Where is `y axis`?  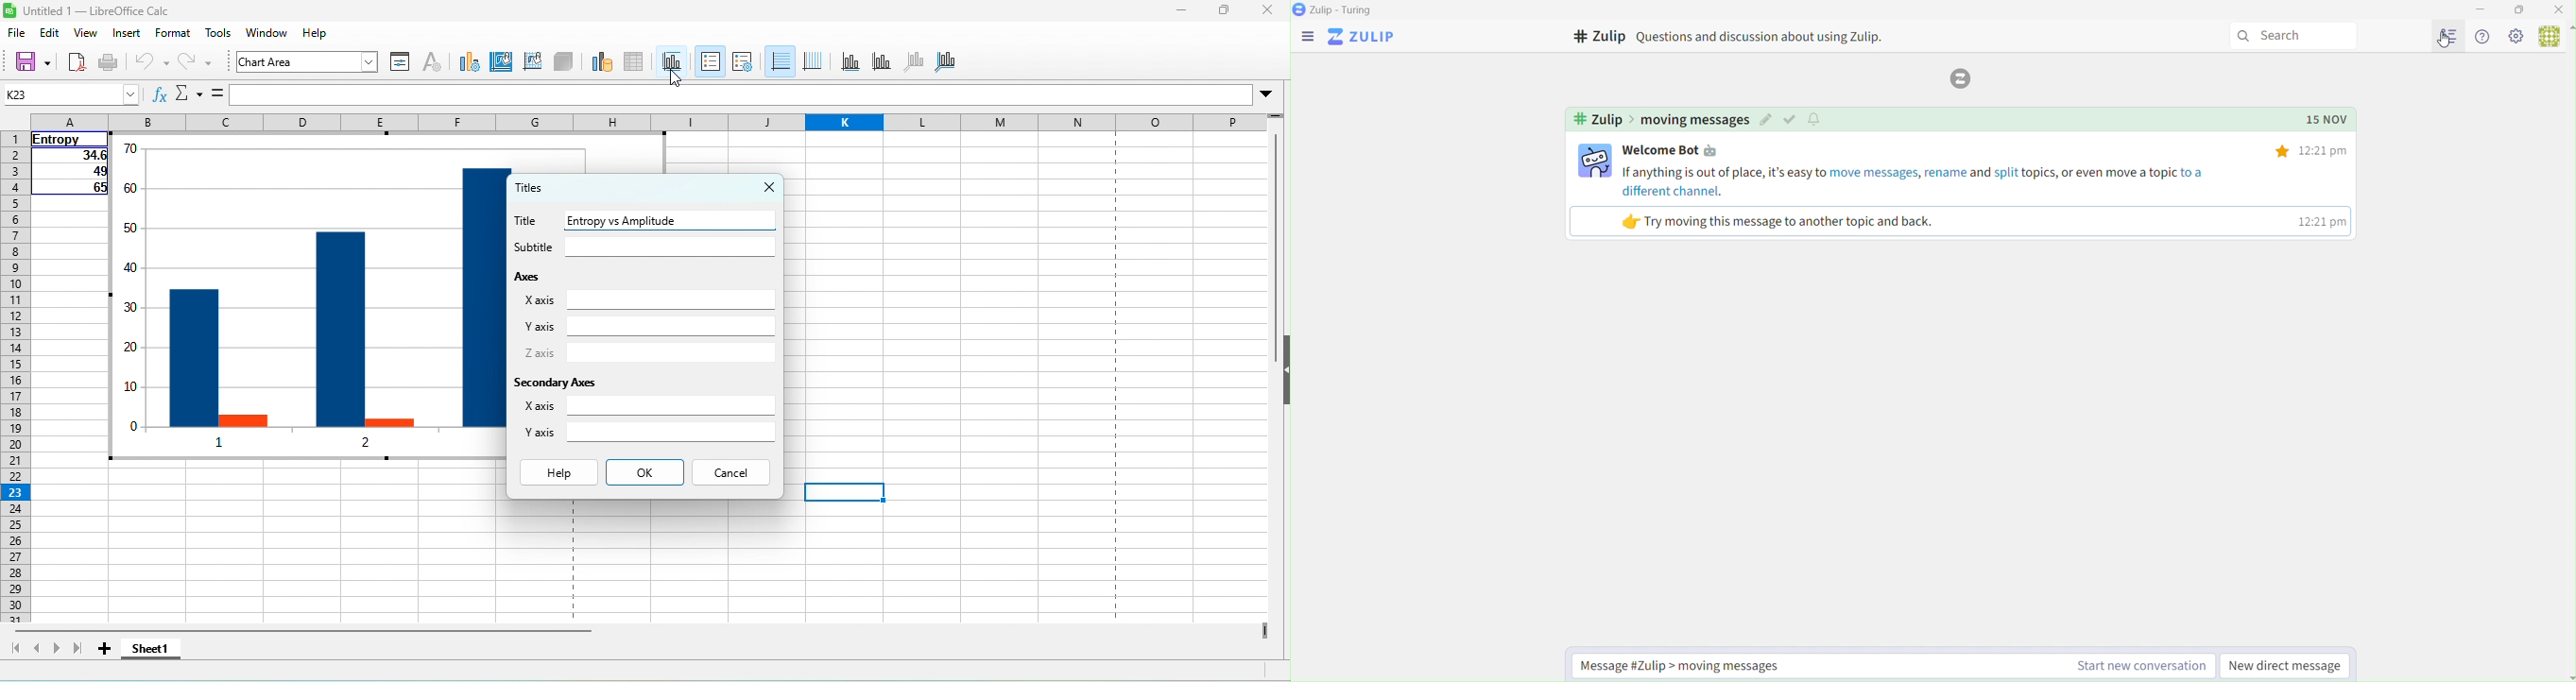
y axis is located at coordinates (653, 437).